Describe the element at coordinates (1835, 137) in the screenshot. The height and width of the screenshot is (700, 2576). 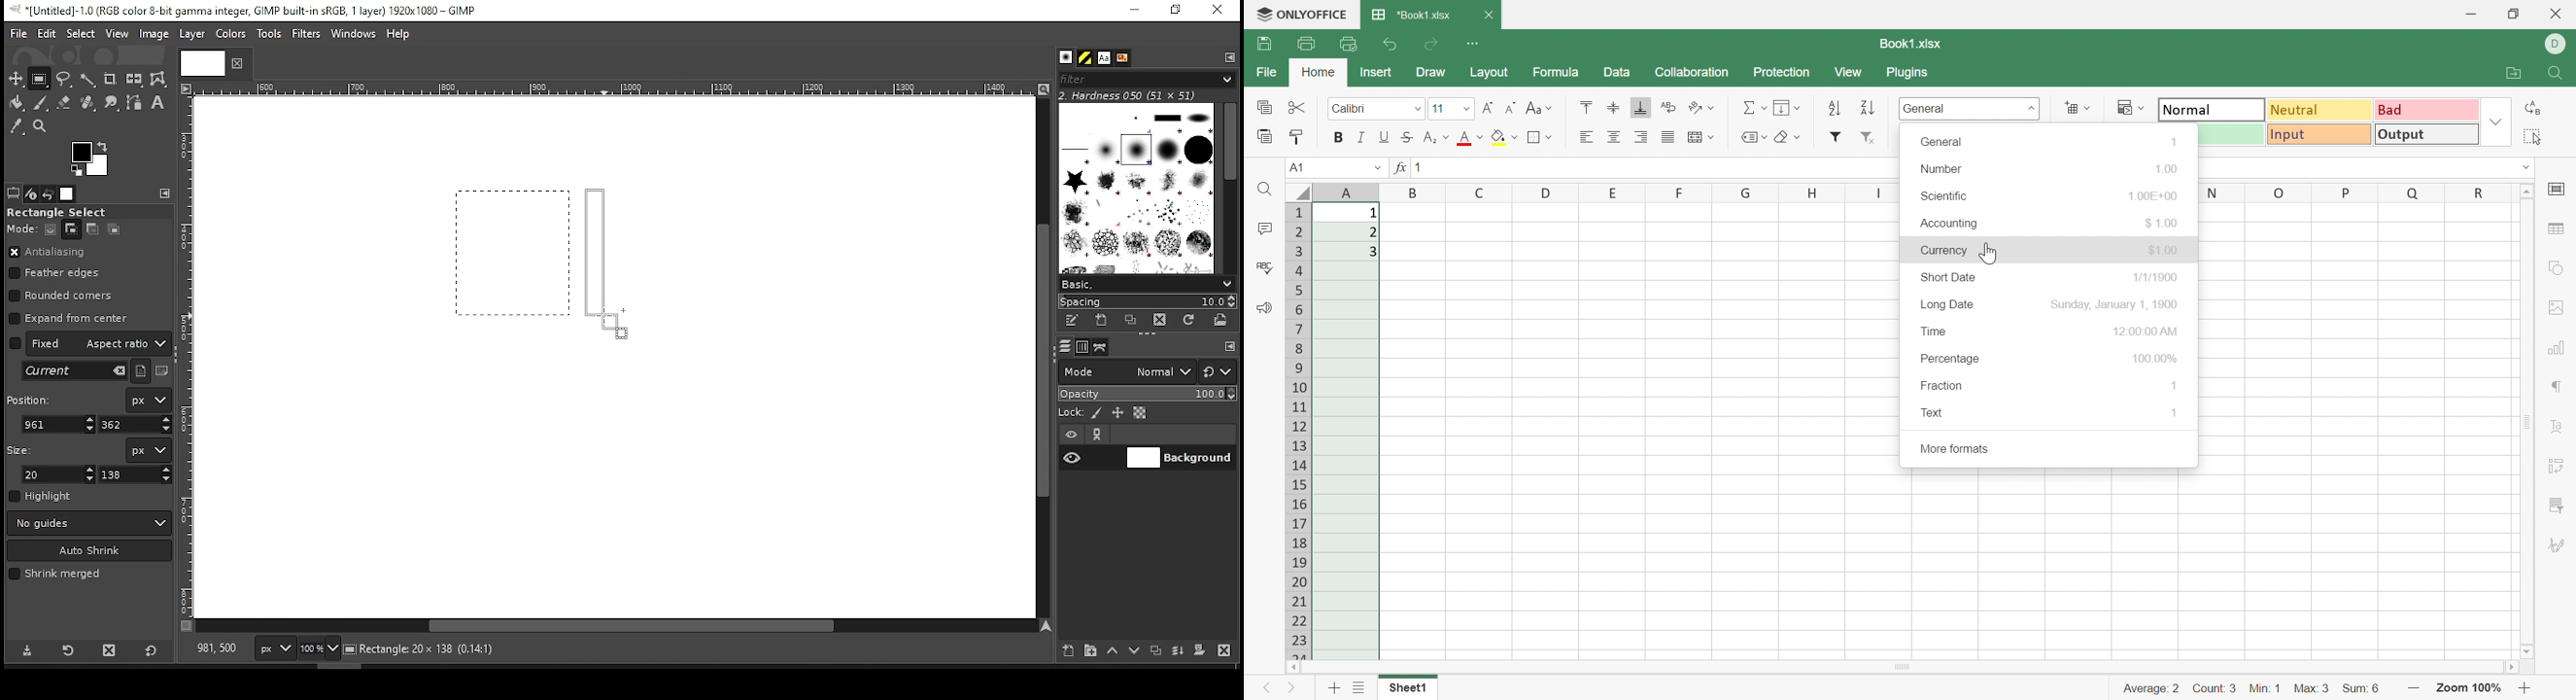
I see `Filter` at that location.